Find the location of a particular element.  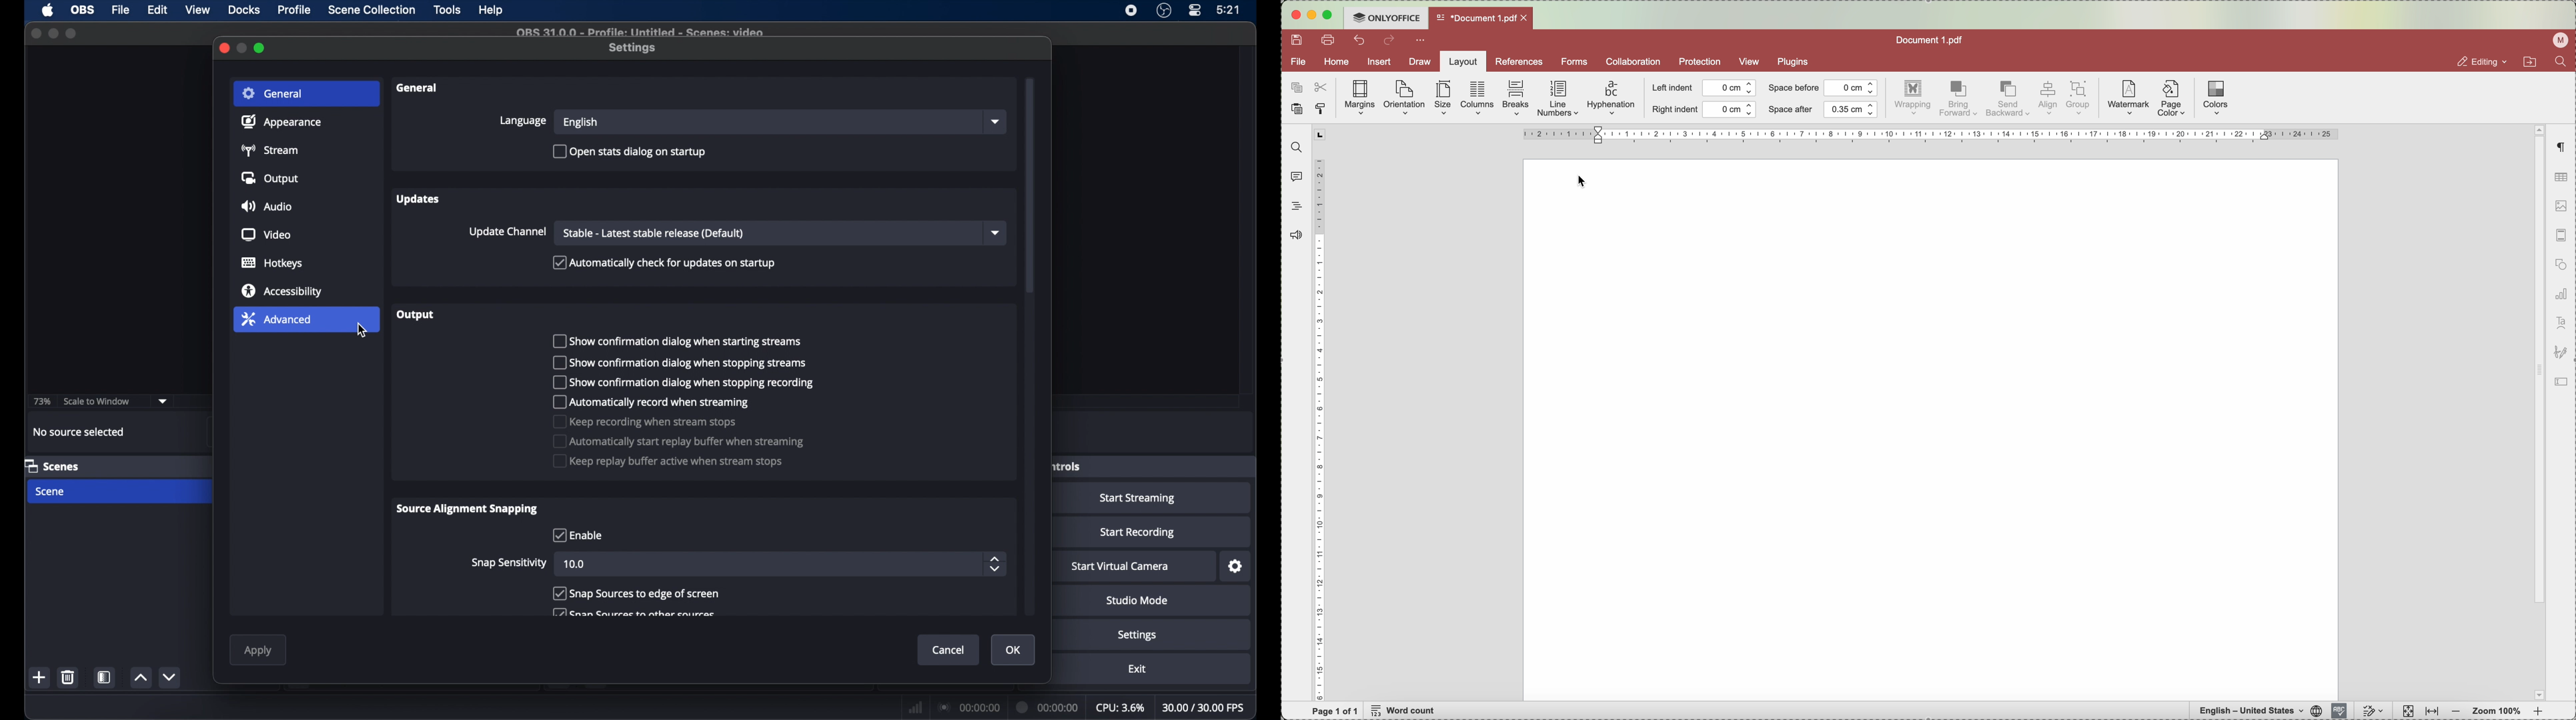

output is located at coordinates (269, 179).